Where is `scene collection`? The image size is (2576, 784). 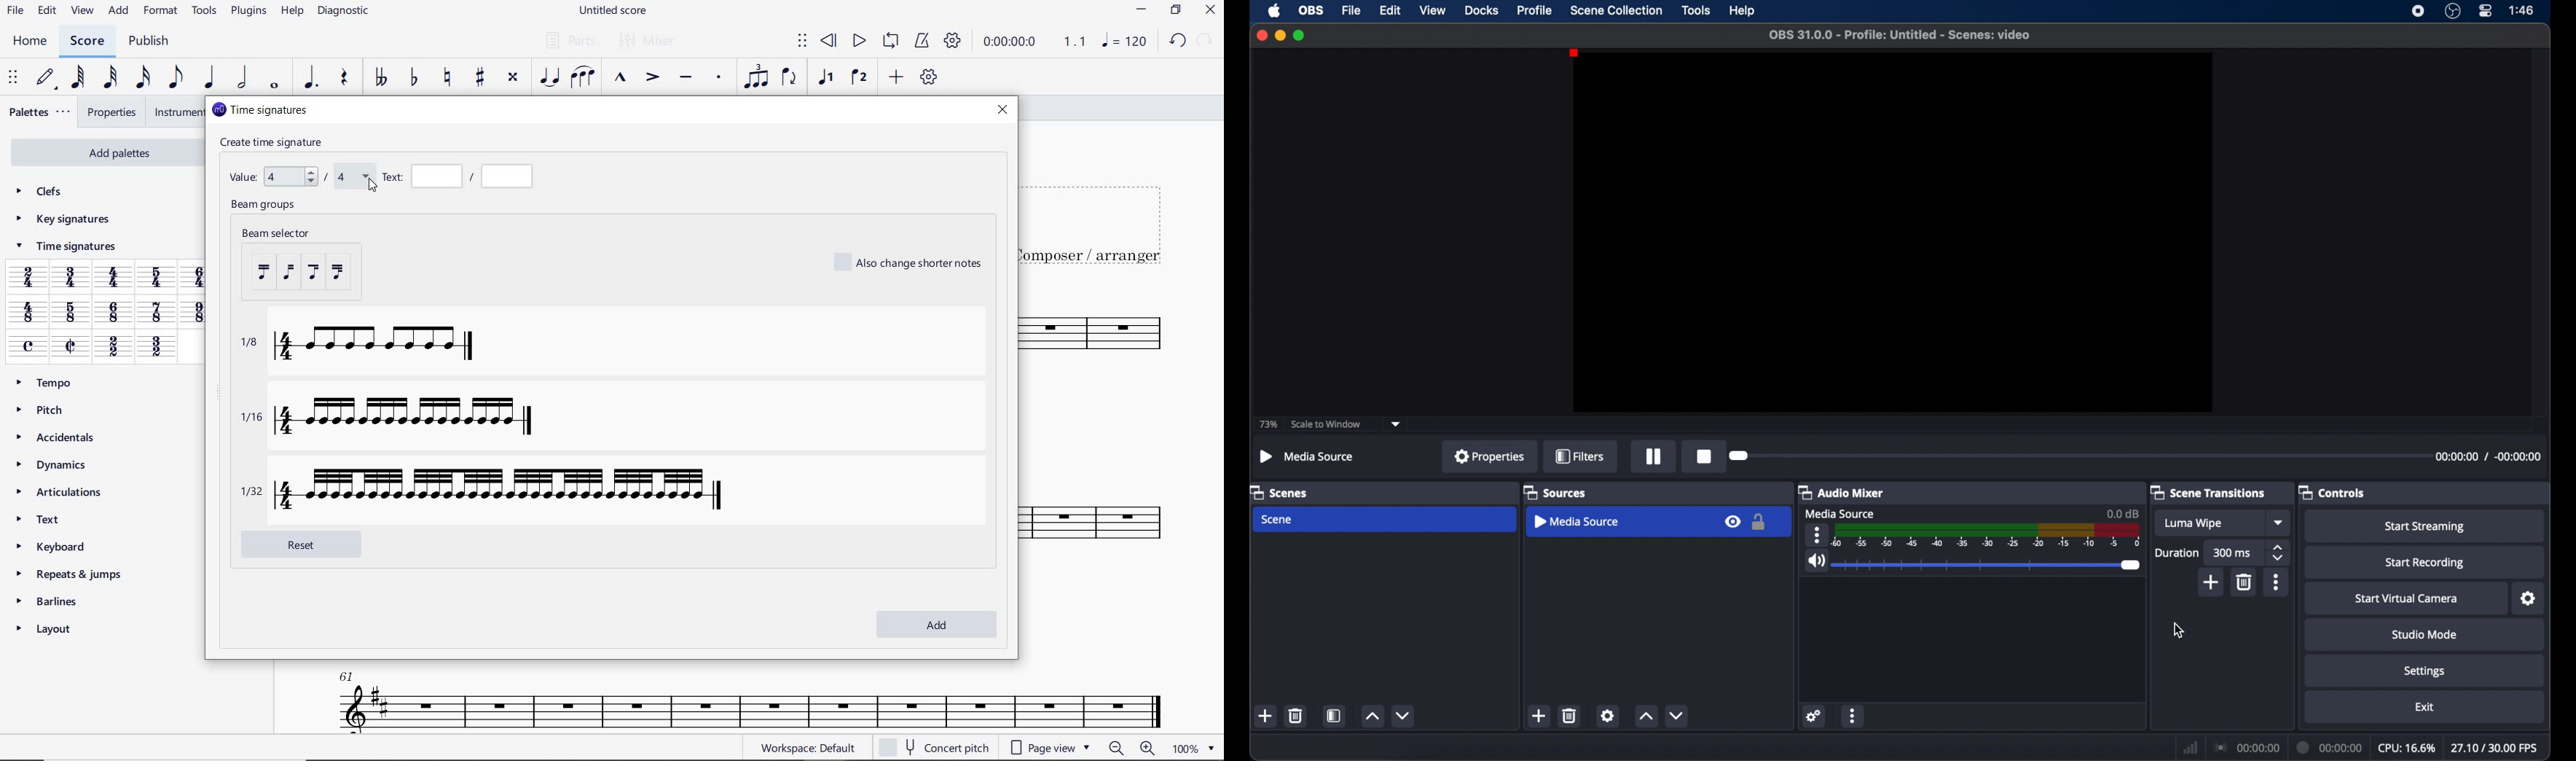
scene collection is located at coordinates (1618, 11).